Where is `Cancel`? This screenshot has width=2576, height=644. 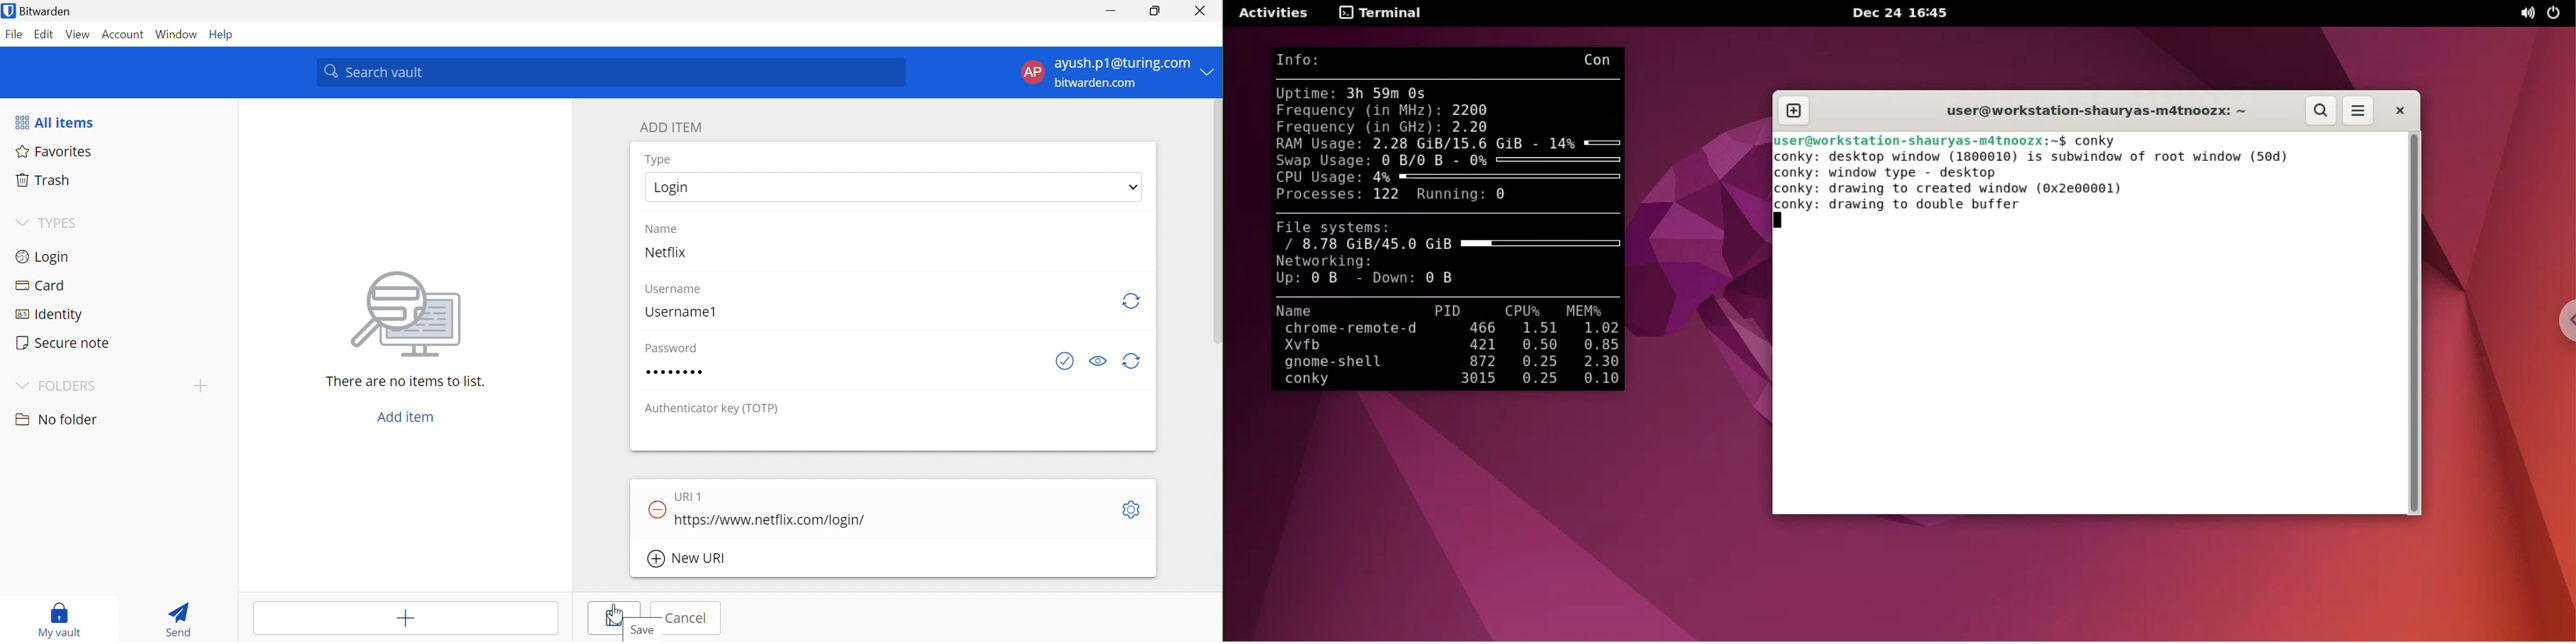 Cancel is located at coordinates (687, 618).